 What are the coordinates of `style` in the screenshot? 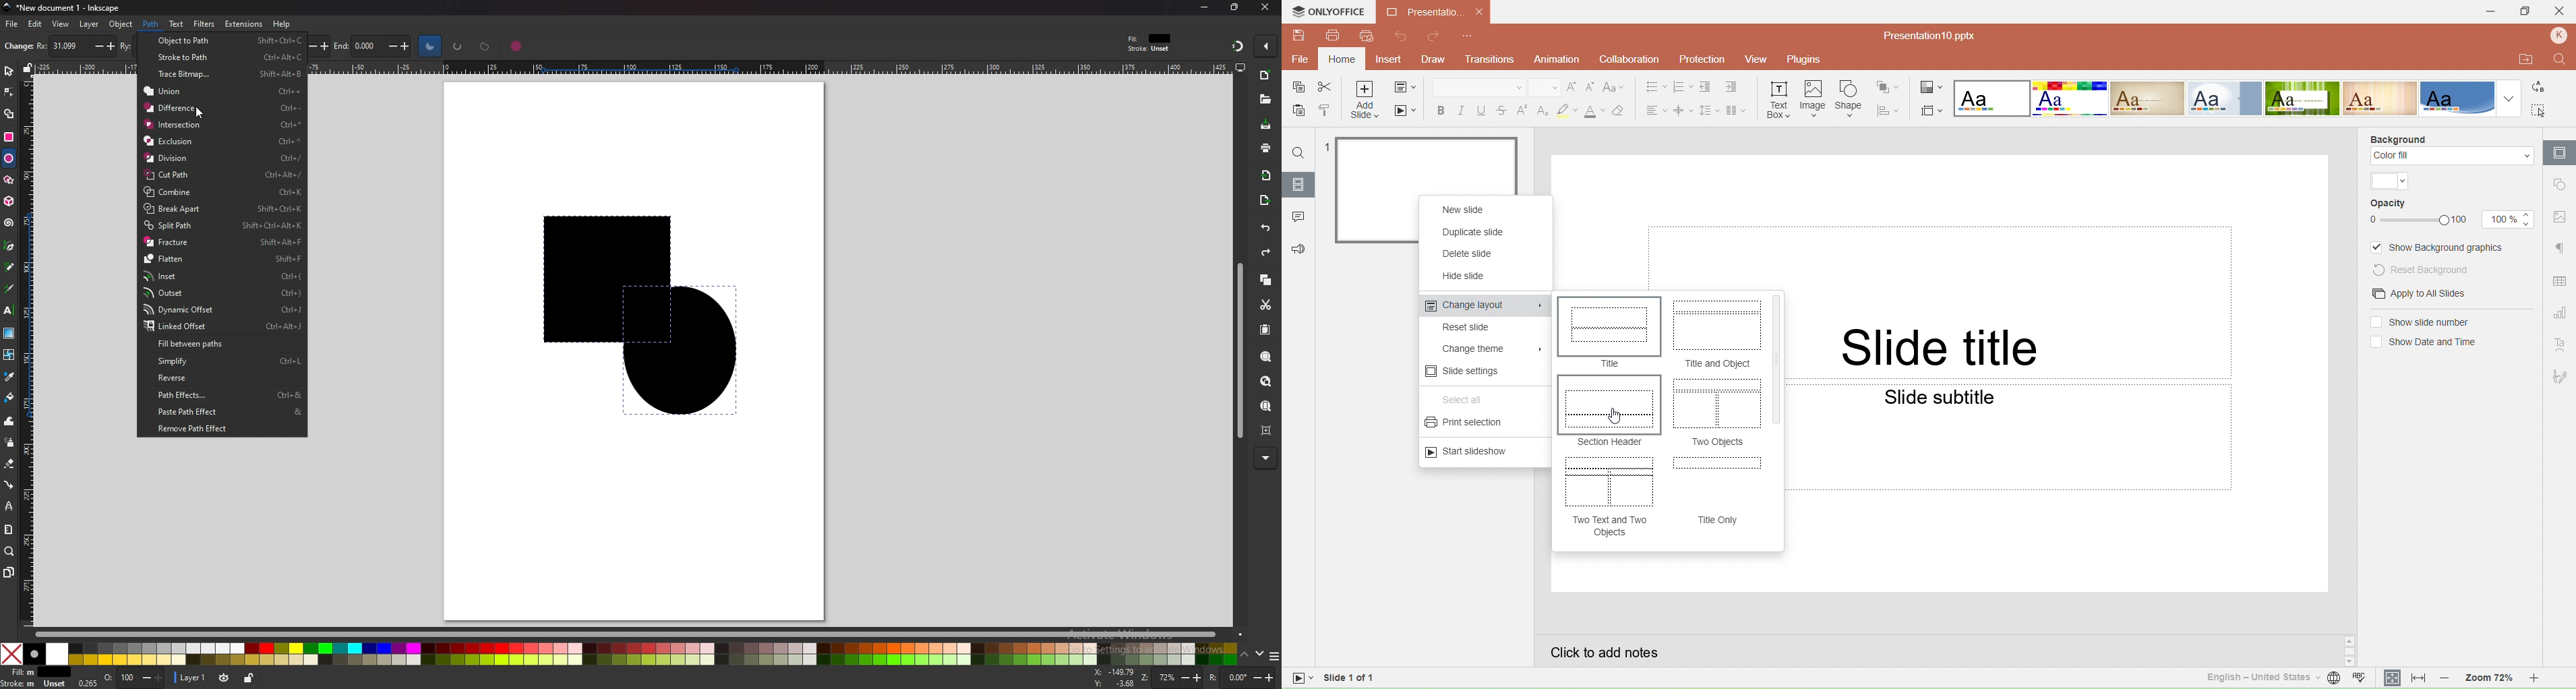 It's located at (1152, 43).